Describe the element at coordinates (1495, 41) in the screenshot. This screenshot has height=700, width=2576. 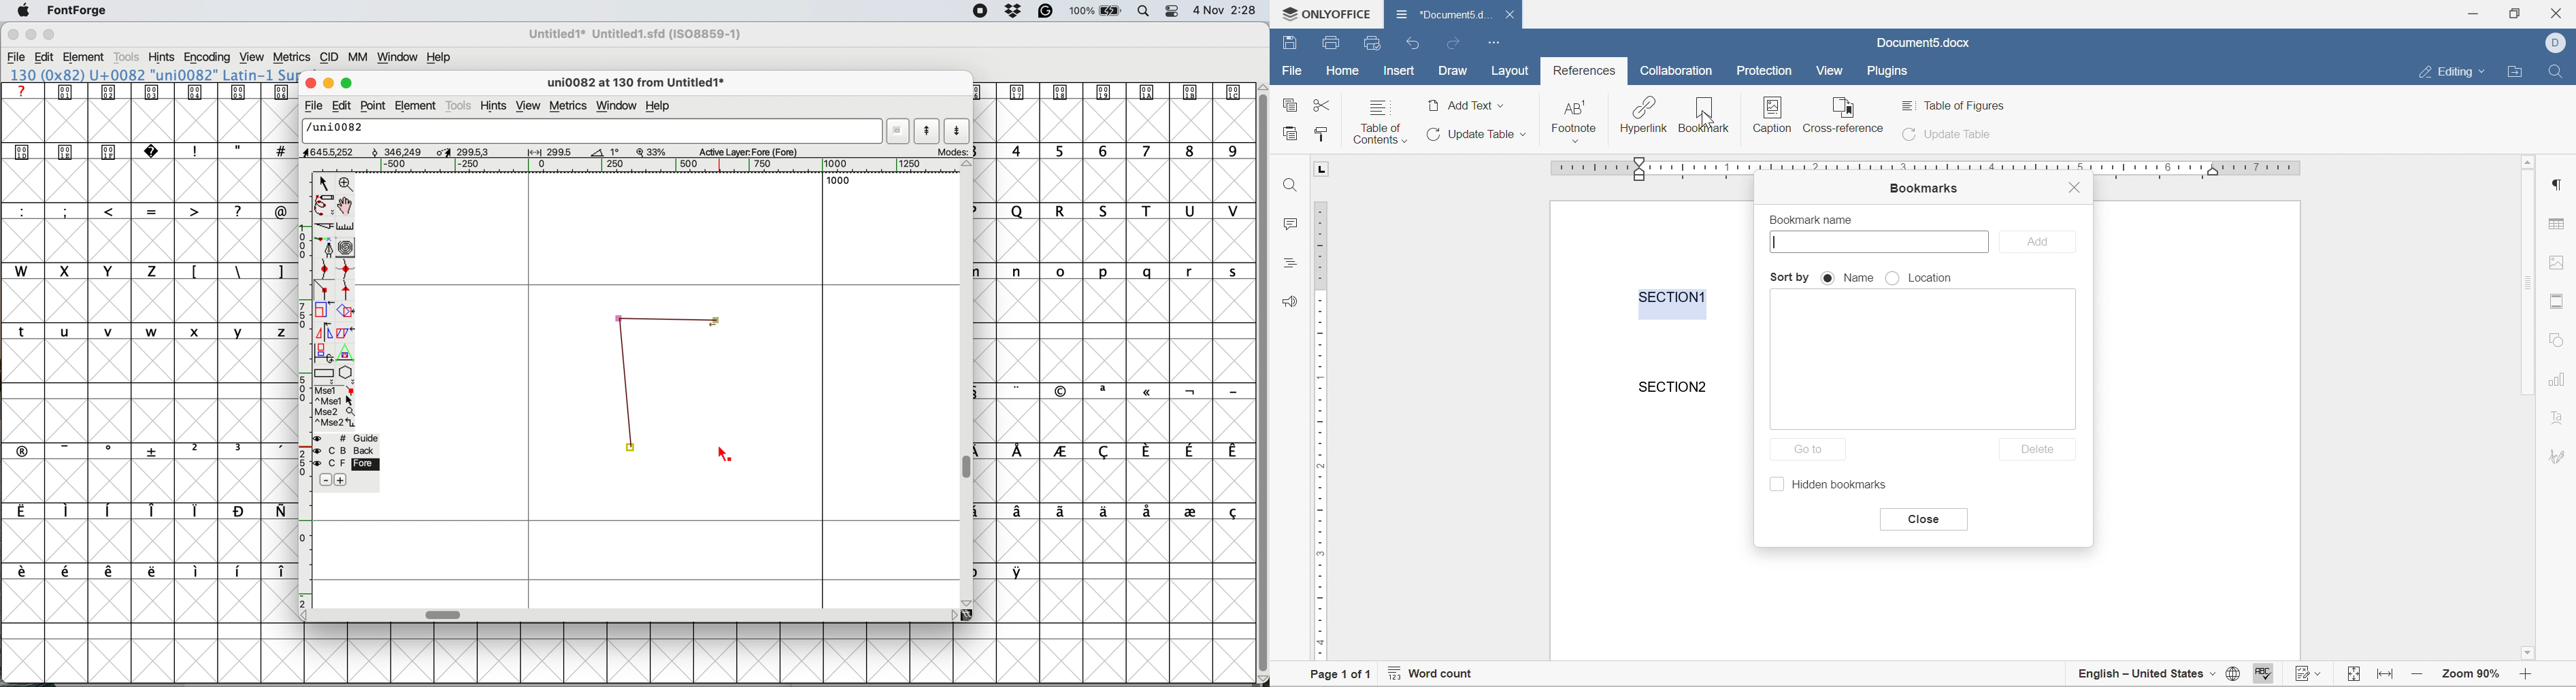
I see `customize quick access toolbar` at that location.